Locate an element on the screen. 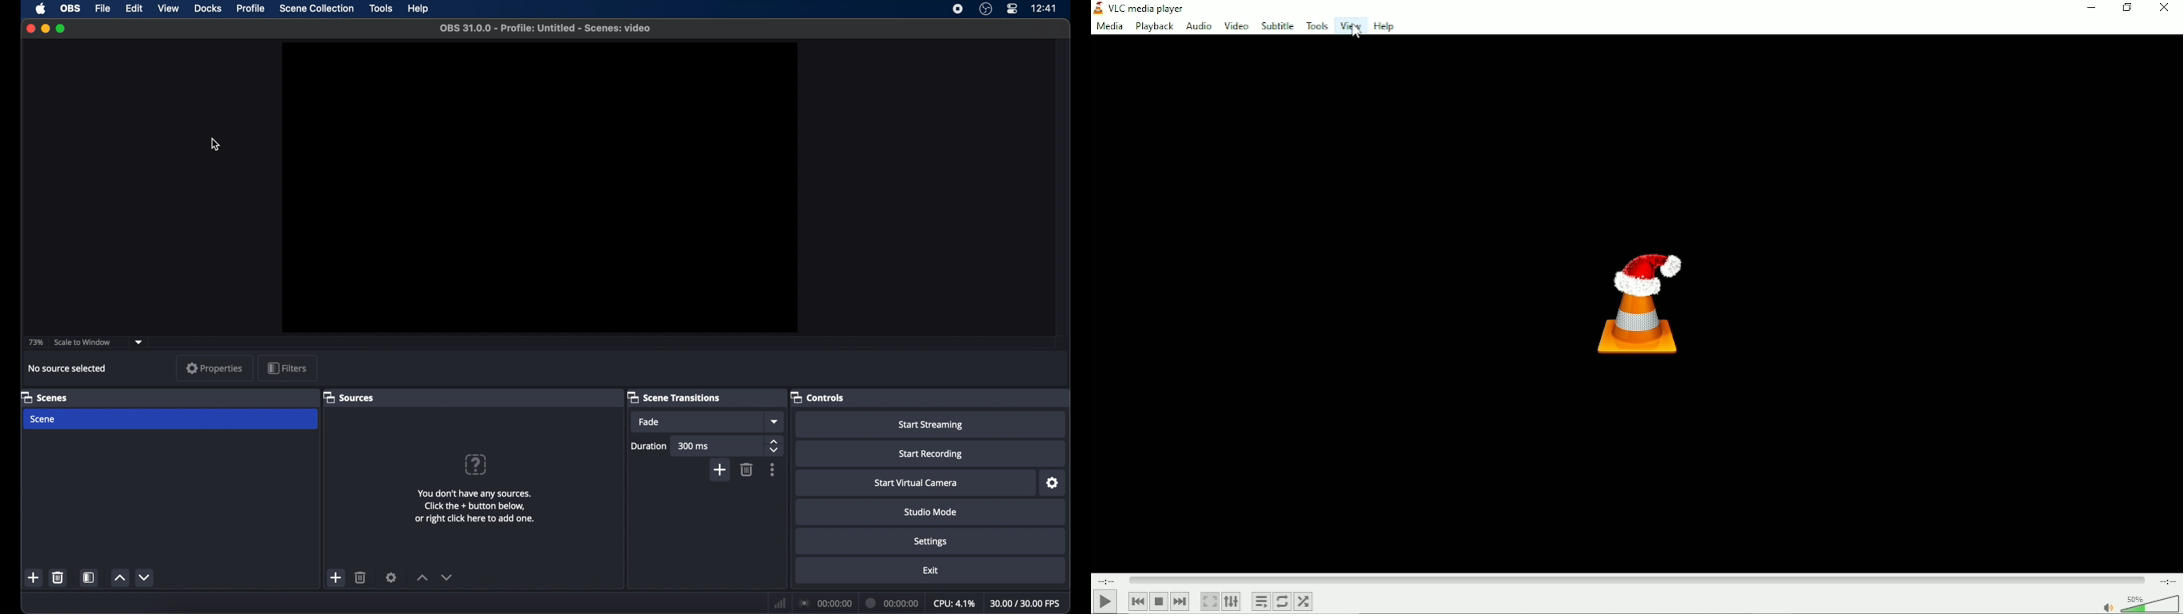  00:00:00 is located at coordinates (825, 604).